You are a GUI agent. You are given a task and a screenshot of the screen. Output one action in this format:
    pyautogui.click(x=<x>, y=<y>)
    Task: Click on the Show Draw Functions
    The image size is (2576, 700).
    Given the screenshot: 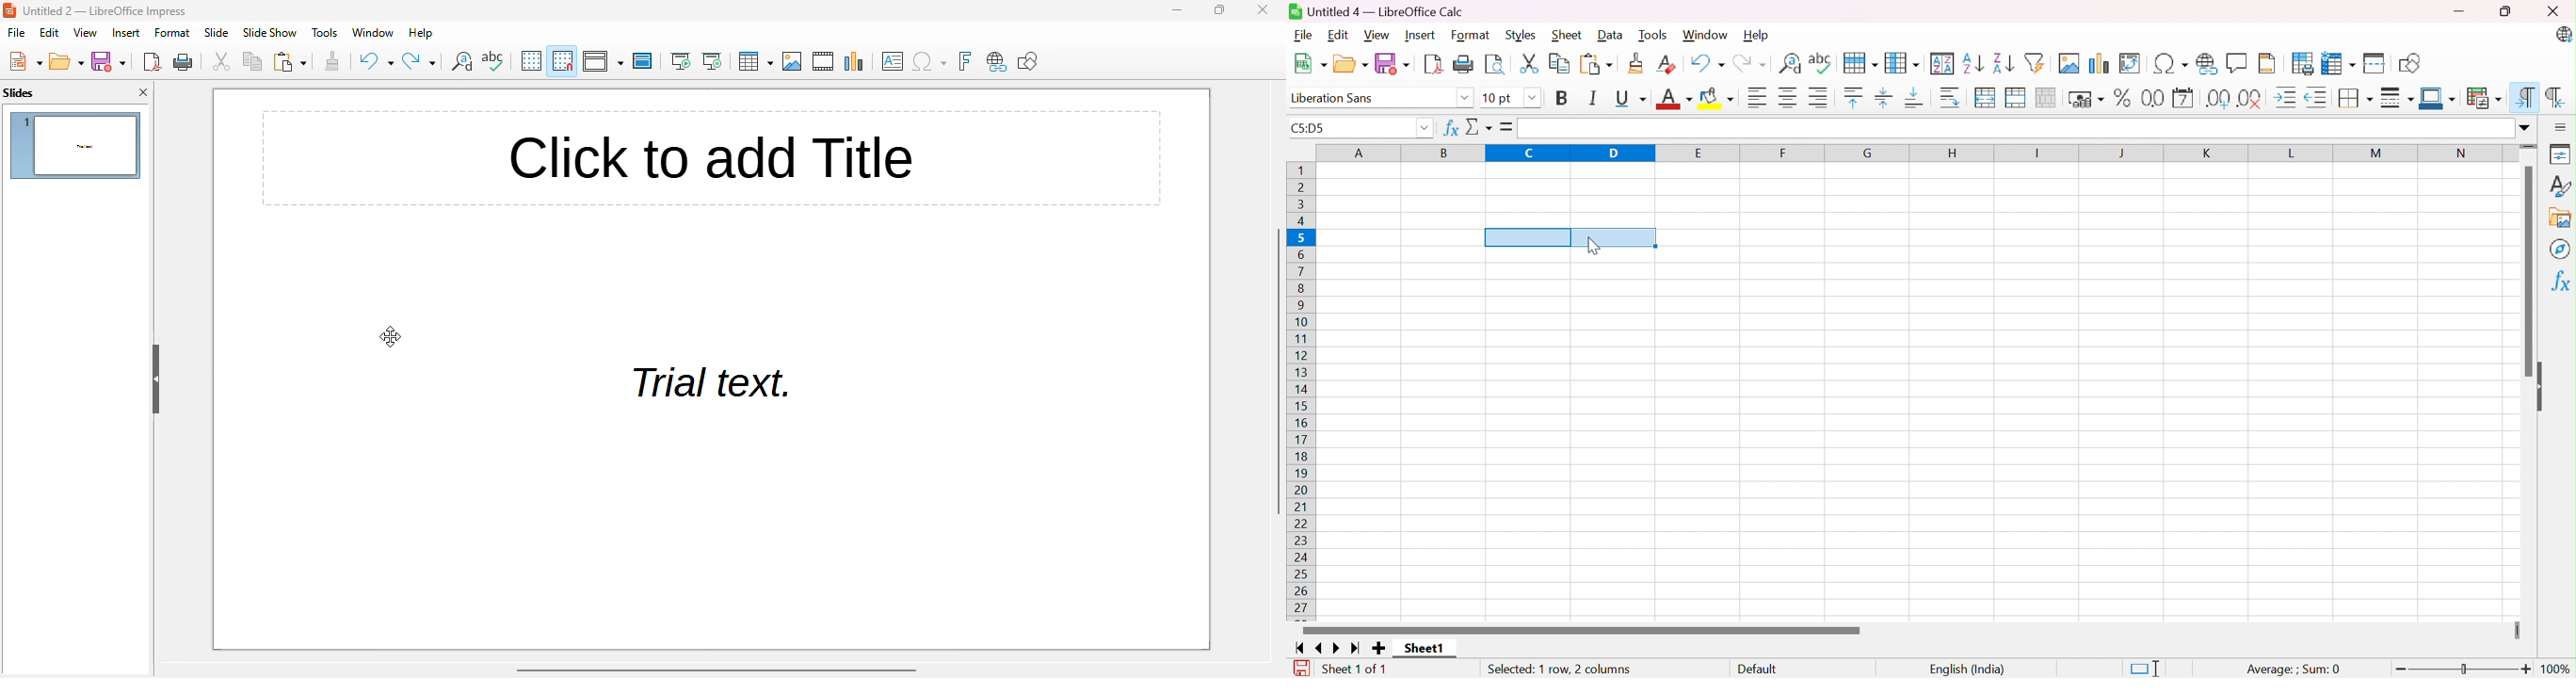 What is the action you would take?
    pyautogui.click(x=2408, y=63)
    